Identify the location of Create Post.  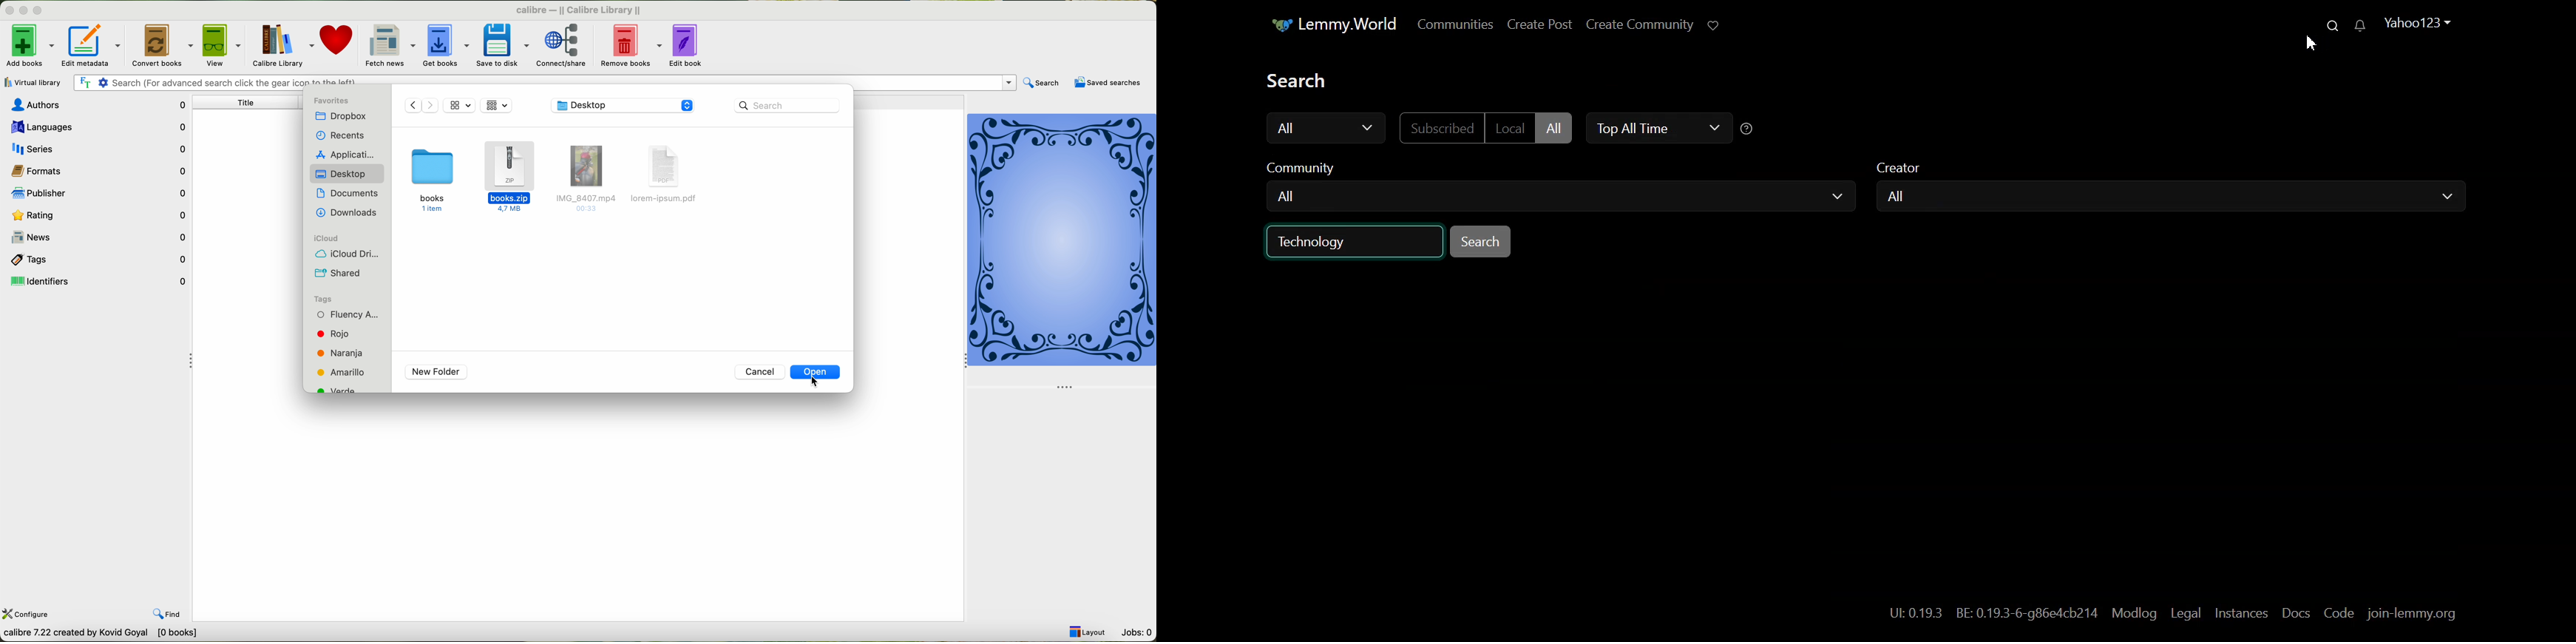
(1540, 24).